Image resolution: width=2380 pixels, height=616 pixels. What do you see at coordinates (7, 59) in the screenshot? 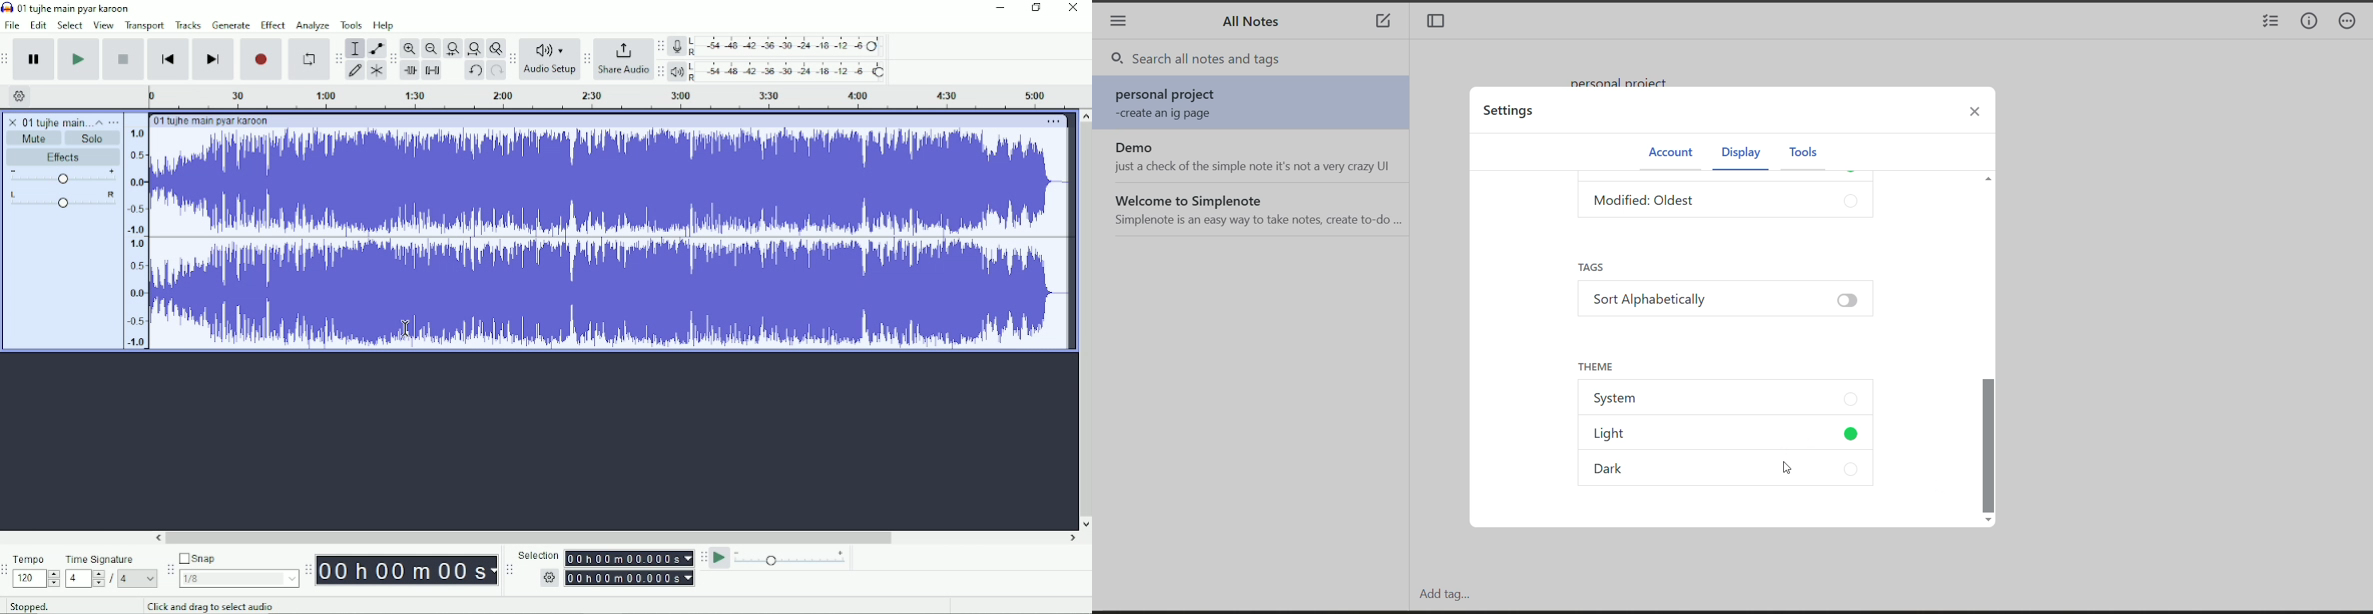
I see `Audacity transport toolbar` at bounding box center [7, 59].